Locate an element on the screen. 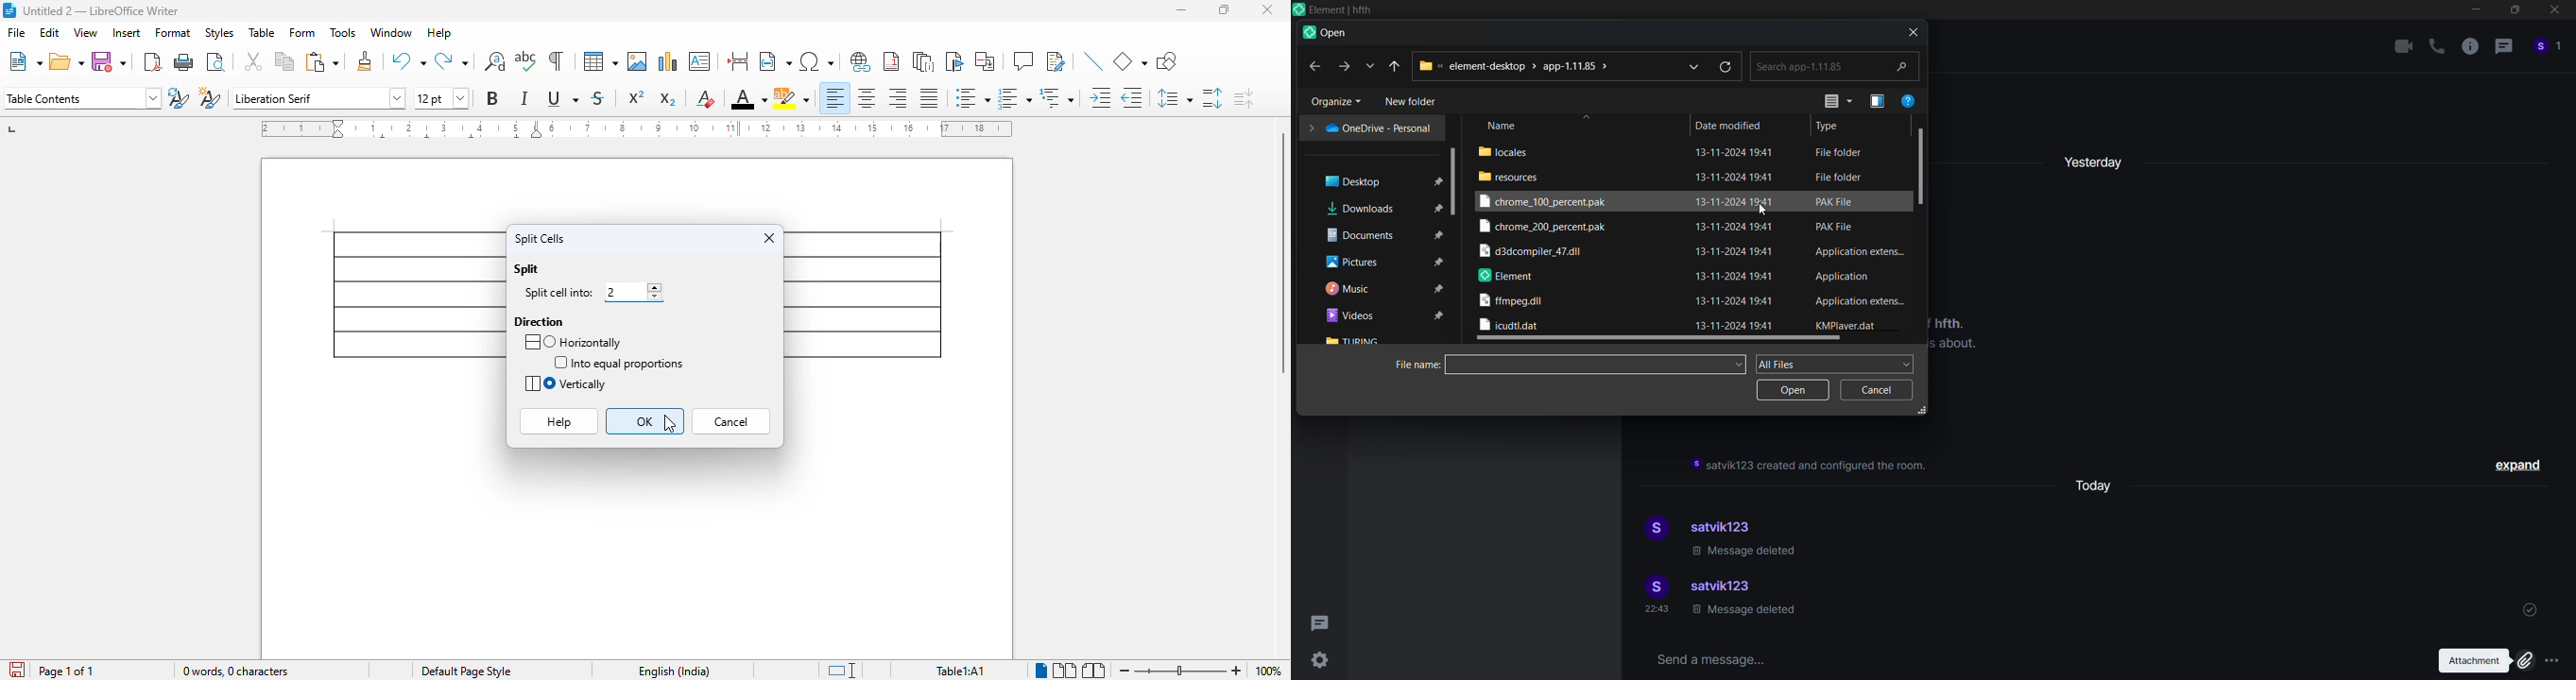  zoom factor is located at coordinates (1267, 671).